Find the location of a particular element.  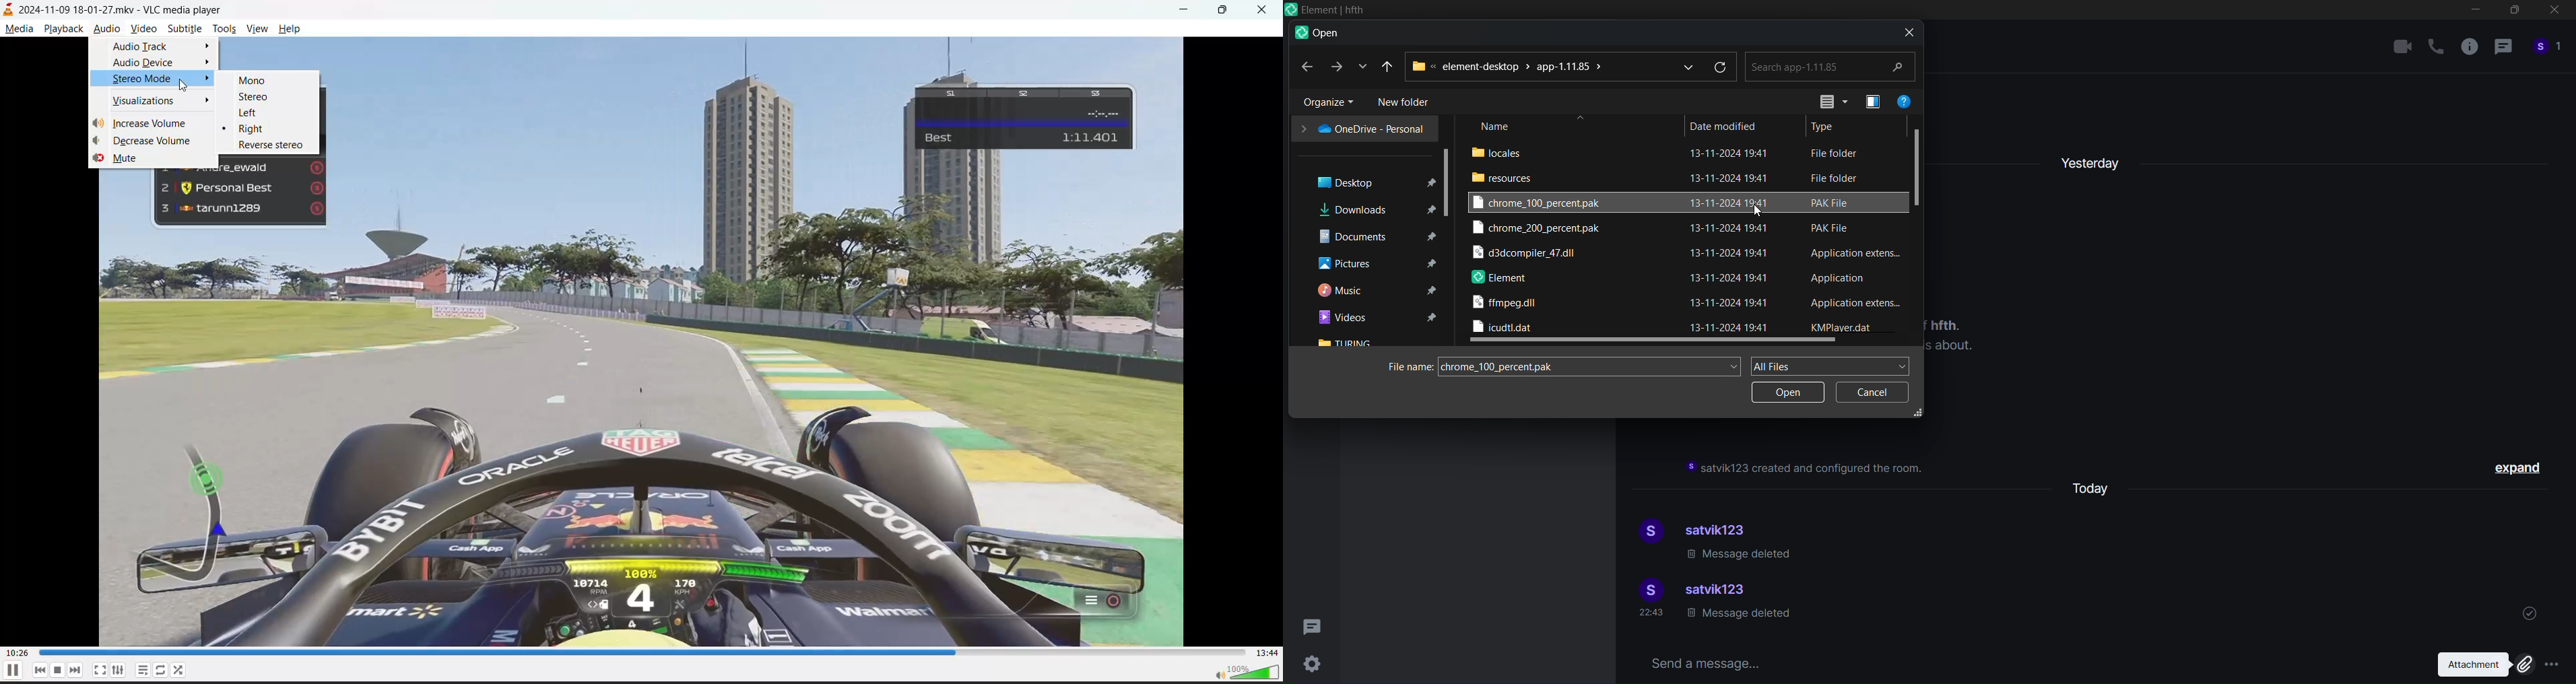

view is located at coordinates (257, 29).